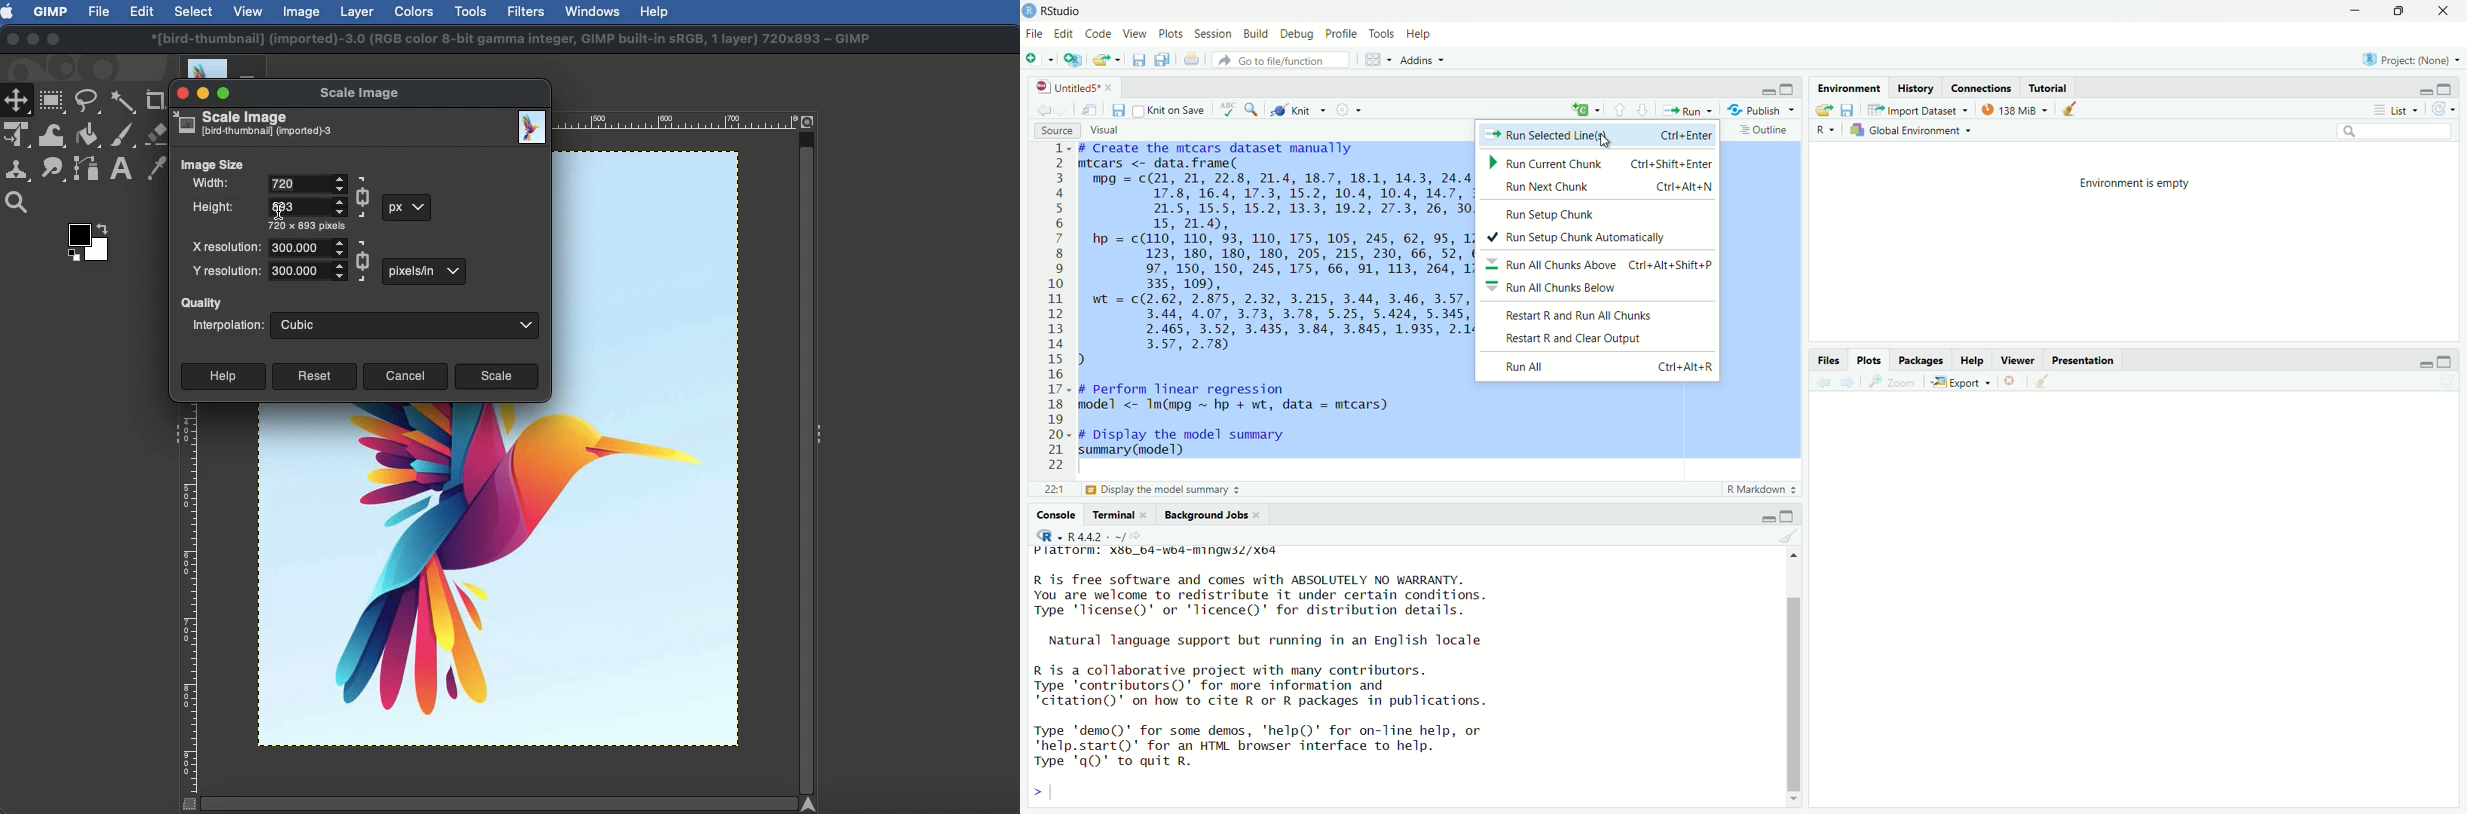 The image size is (2492, 840). What do you see at coordinates (2048, 90) in the screenshot?
I see `Tutorial` at bounding box center [2048, 90].